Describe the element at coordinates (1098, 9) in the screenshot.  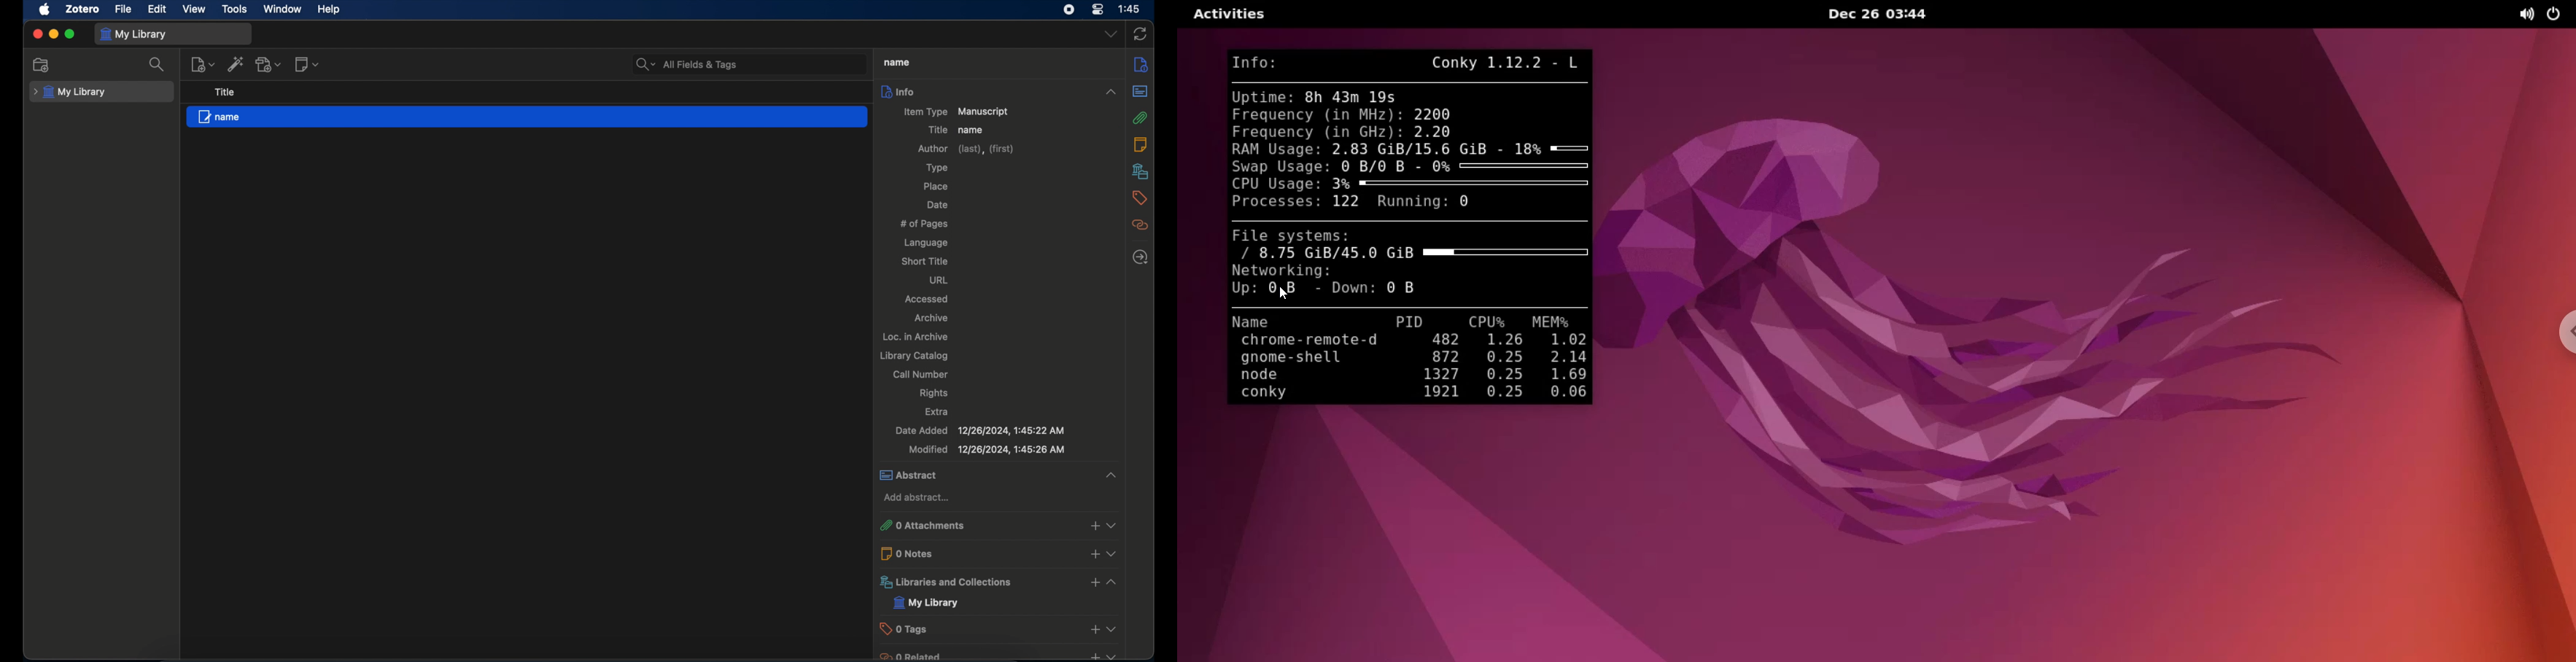
I see `control center` at that location.